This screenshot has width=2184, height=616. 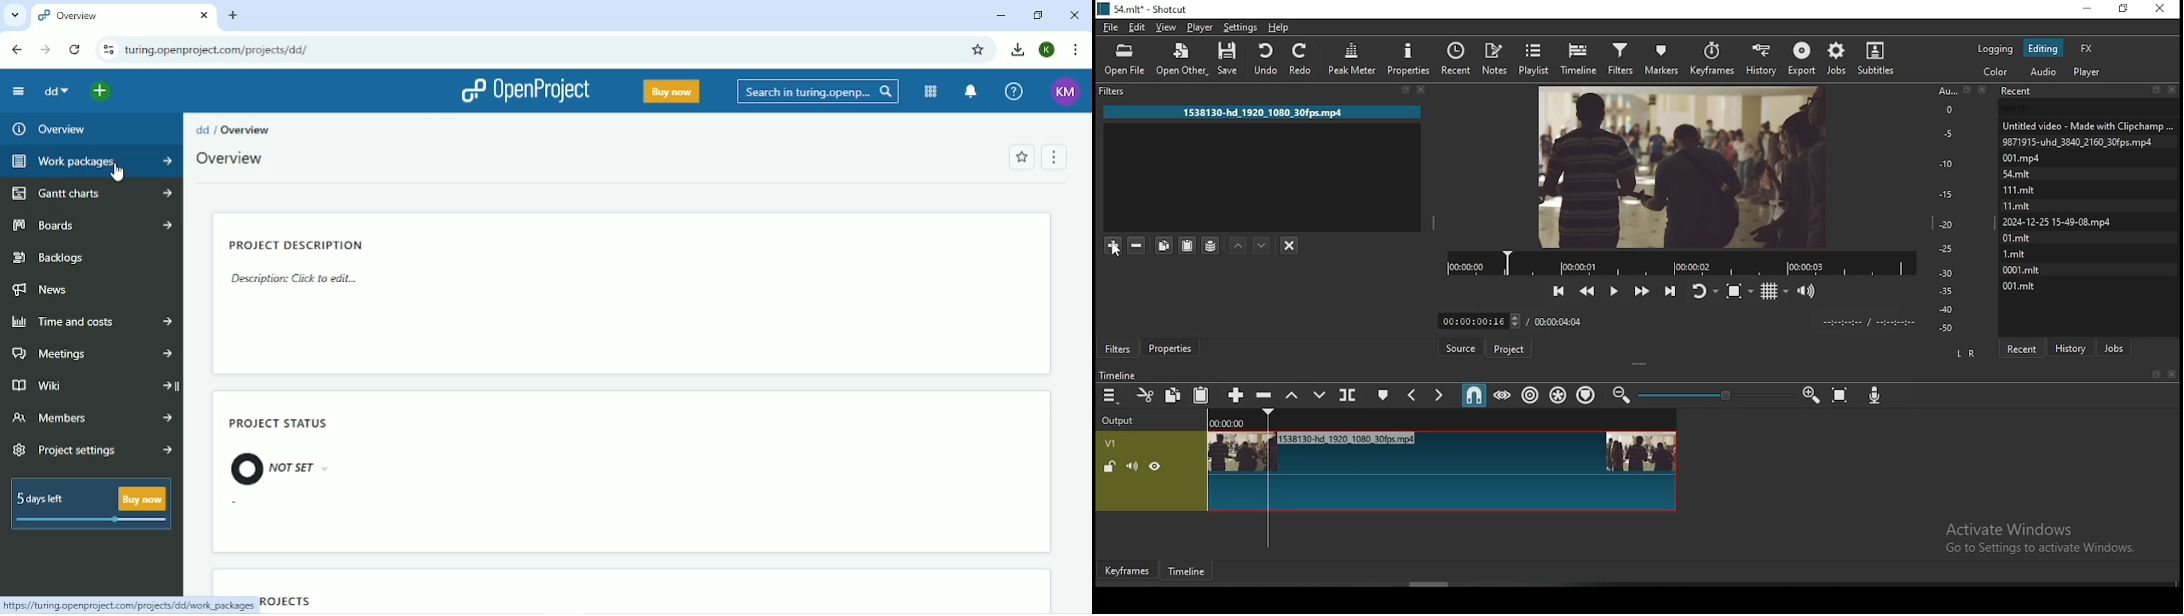 What do you see at coordinates (1998, 47) in the screenshot?
I see `logging` at bounding box center [1998, 47].